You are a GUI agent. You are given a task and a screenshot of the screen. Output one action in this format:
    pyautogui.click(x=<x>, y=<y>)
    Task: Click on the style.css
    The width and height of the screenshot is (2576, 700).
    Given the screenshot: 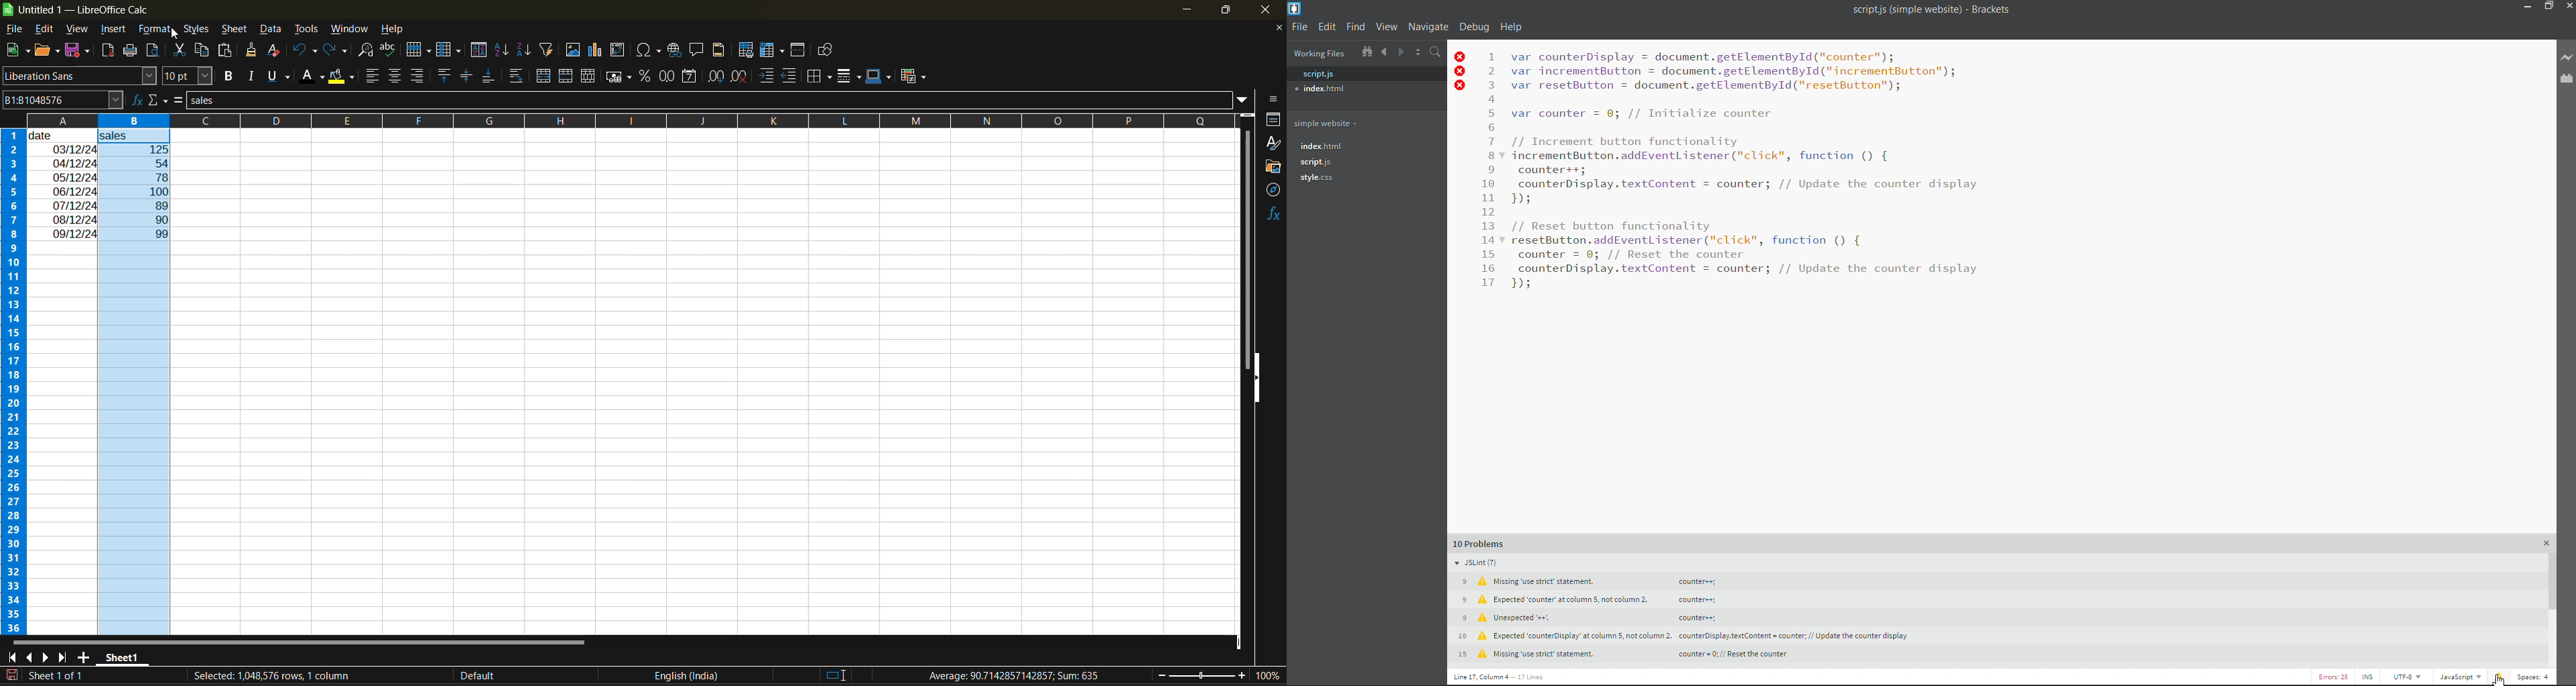 What is the action you would take?
    pyautogui.click(x=1318, y=178)
    